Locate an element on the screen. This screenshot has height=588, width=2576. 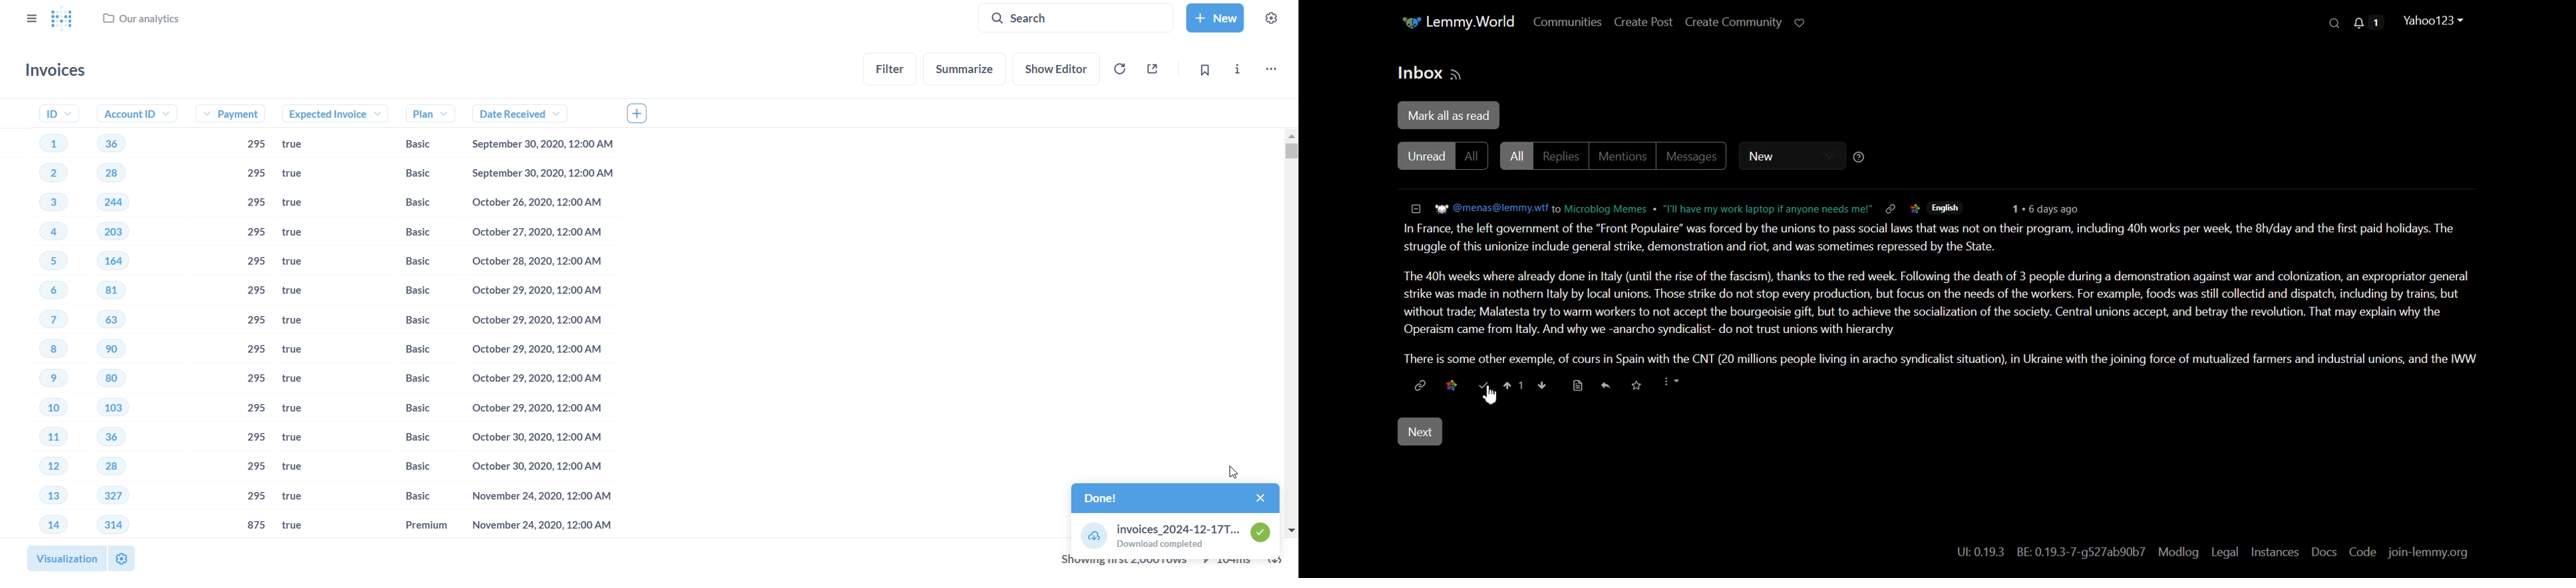
true is located at coordinates (298, 412).